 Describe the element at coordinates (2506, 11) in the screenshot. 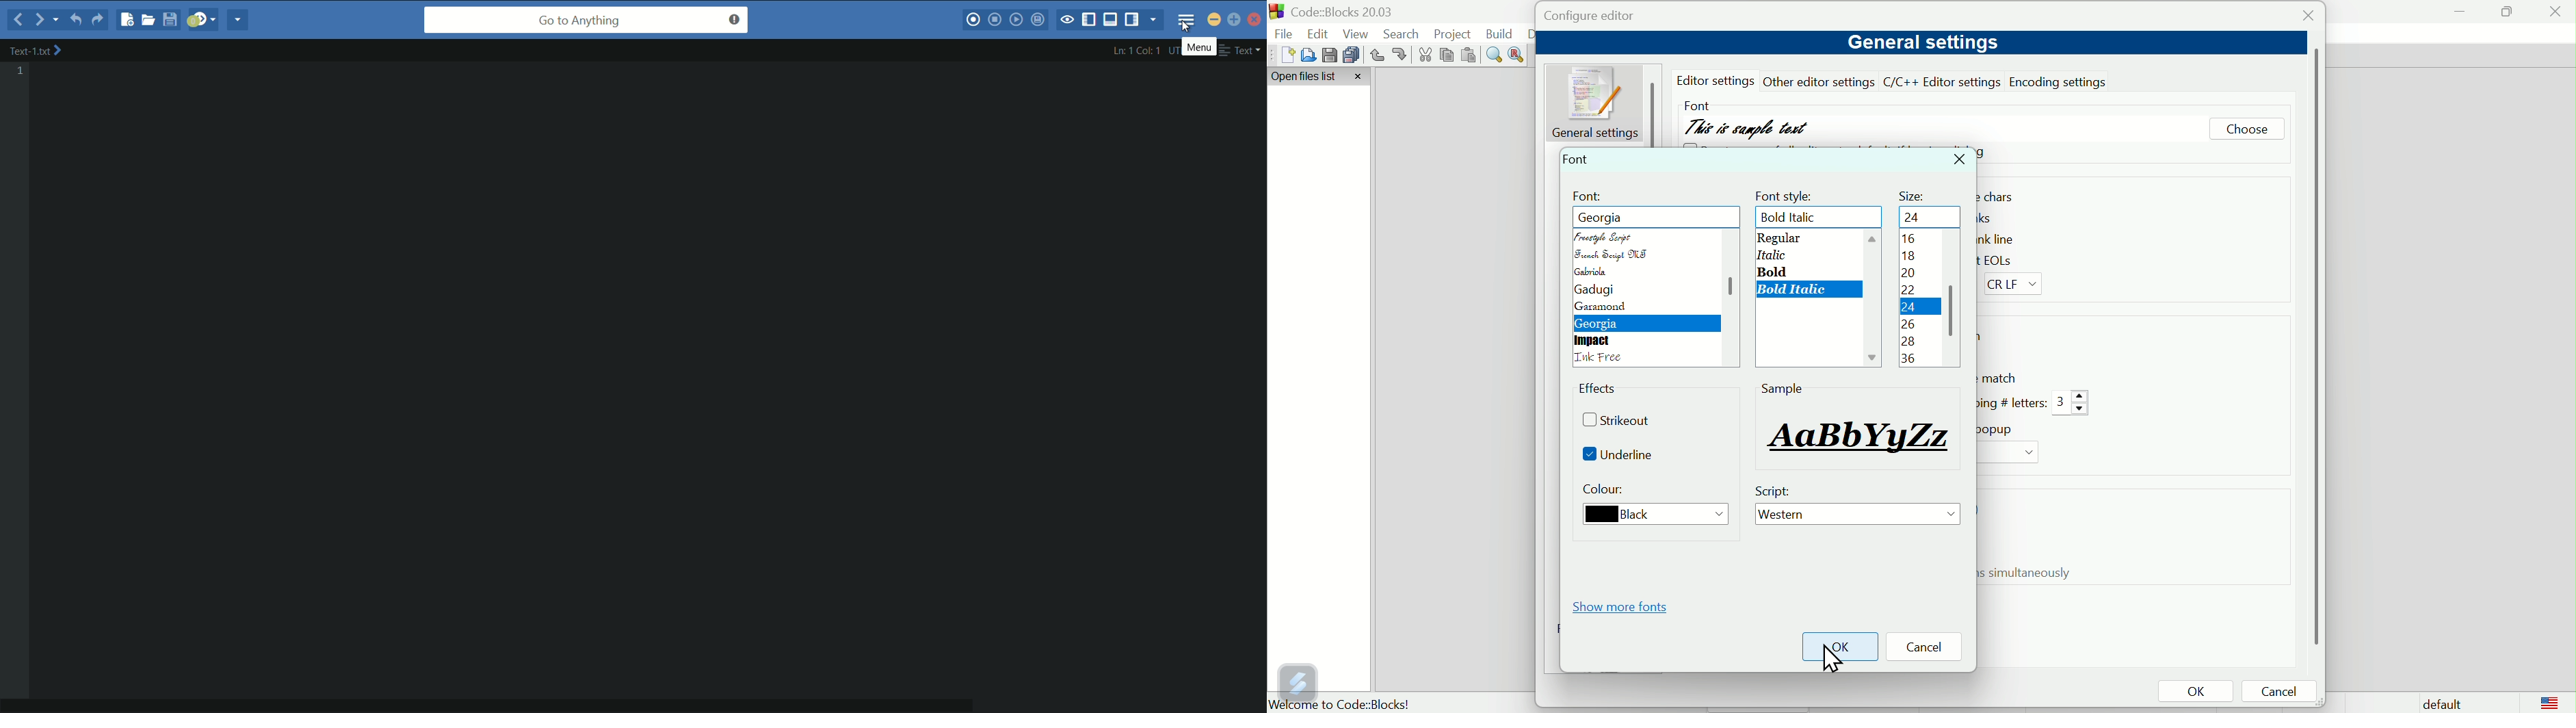

I see `maximise` at that location.